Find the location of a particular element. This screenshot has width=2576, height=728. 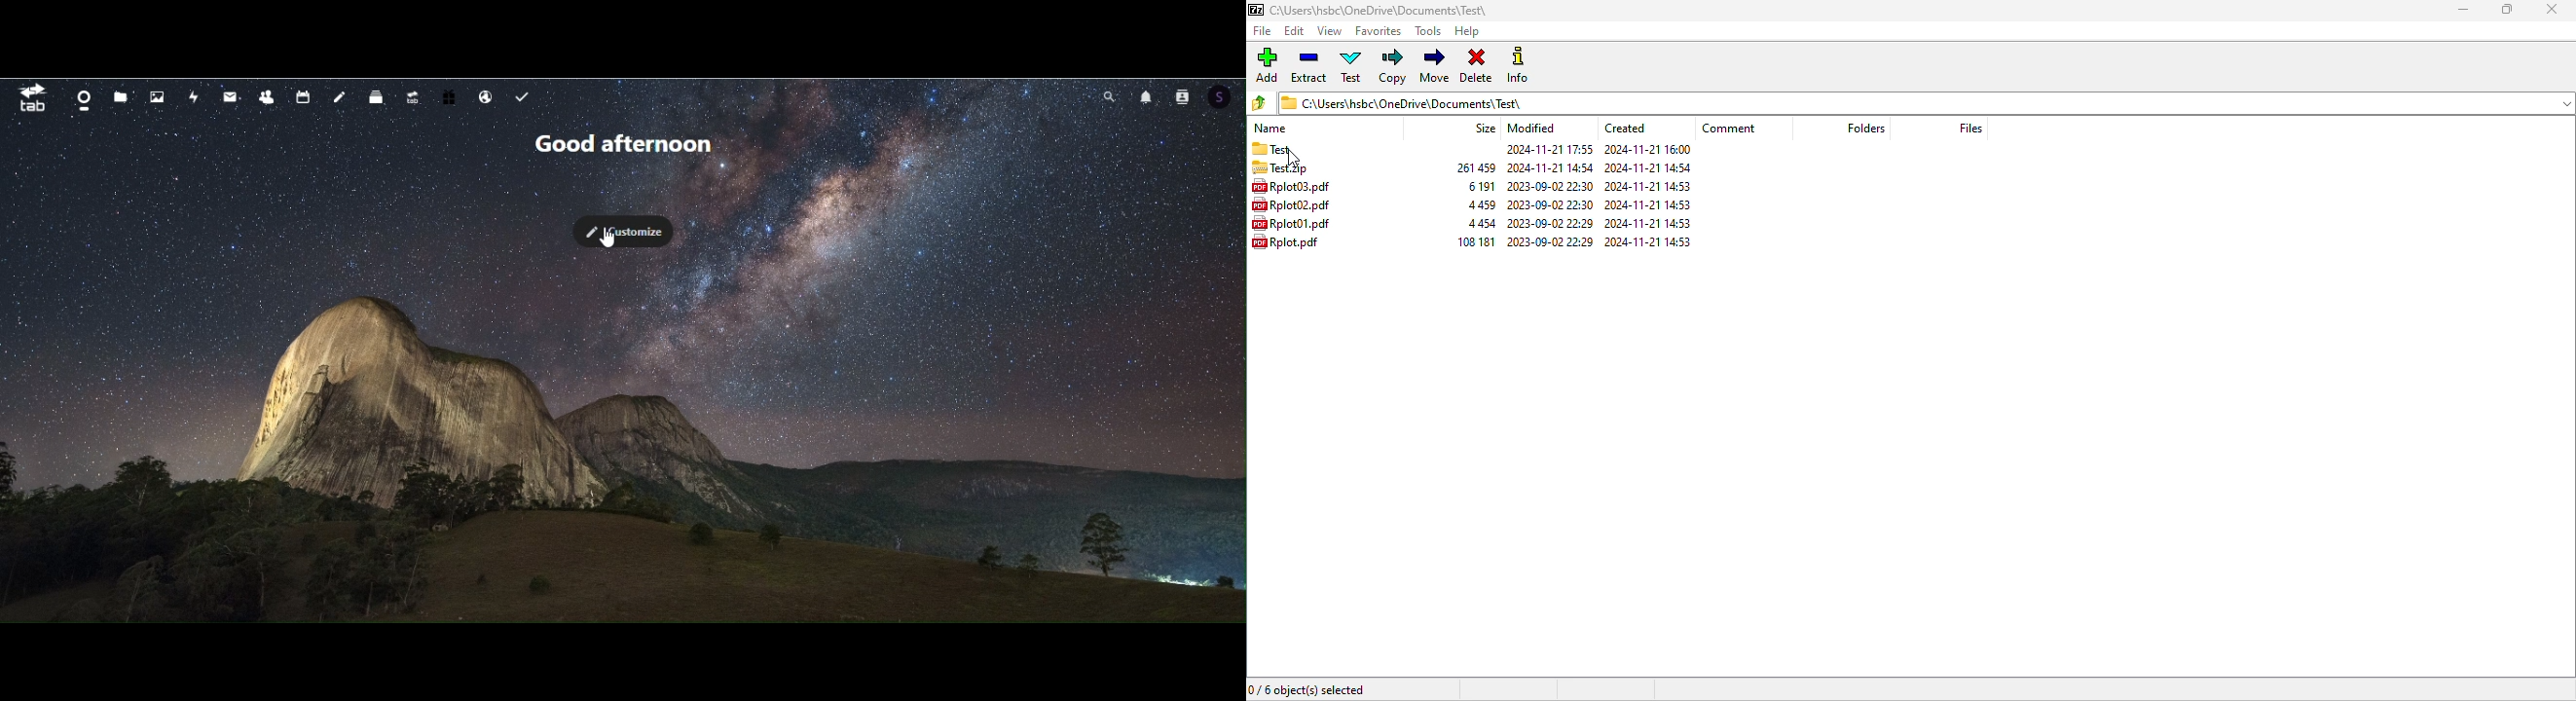

modified is located at coordinates (1532, 128).